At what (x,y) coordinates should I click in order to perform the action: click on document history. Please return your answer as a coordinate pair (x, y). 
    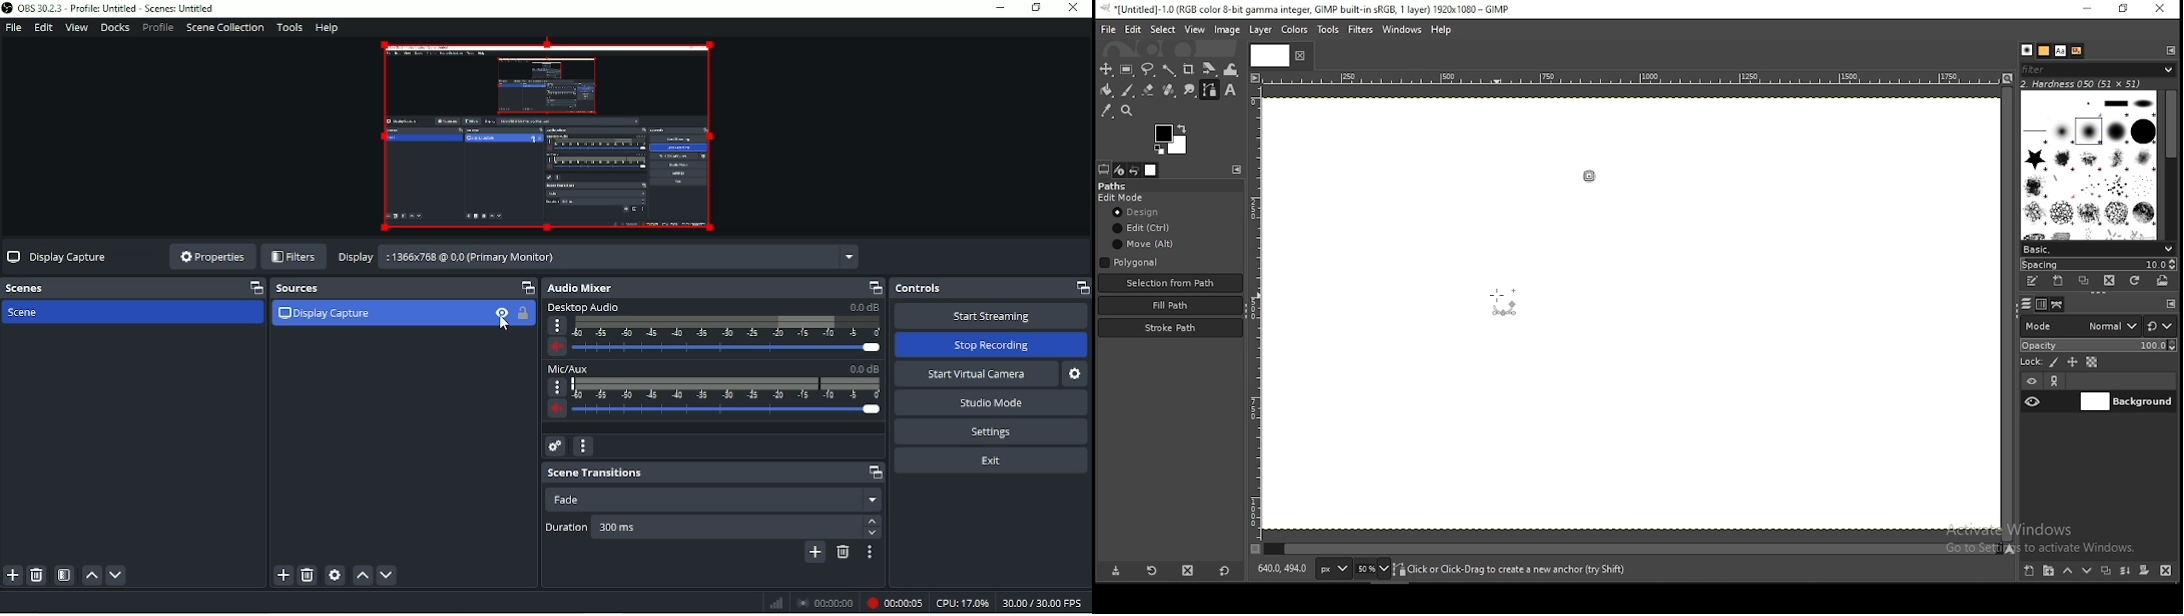
    Looking at the image, I should click on (2076, 50).